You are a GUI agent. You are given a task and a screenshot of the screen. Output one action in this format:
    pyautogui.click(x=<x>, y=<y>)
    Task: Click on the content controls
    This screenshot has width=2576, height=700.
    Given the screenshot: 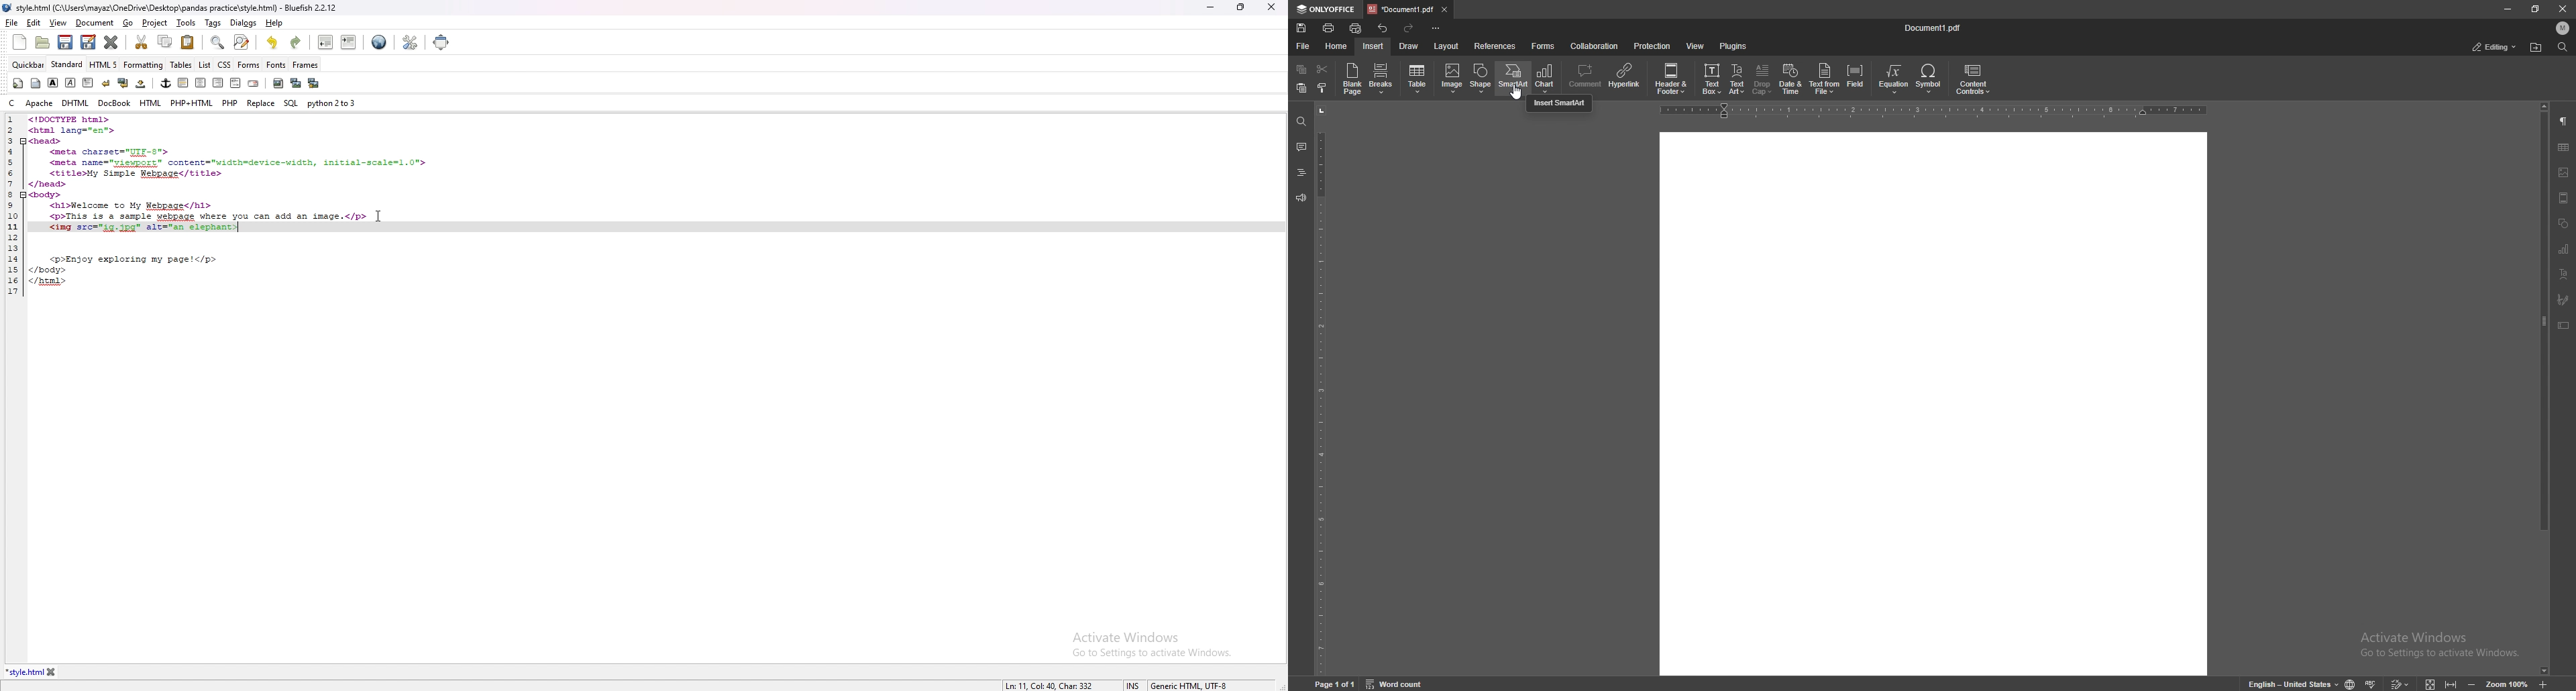 What is the action you would take?
    pyautogui.click(x=1972, y=79)
    